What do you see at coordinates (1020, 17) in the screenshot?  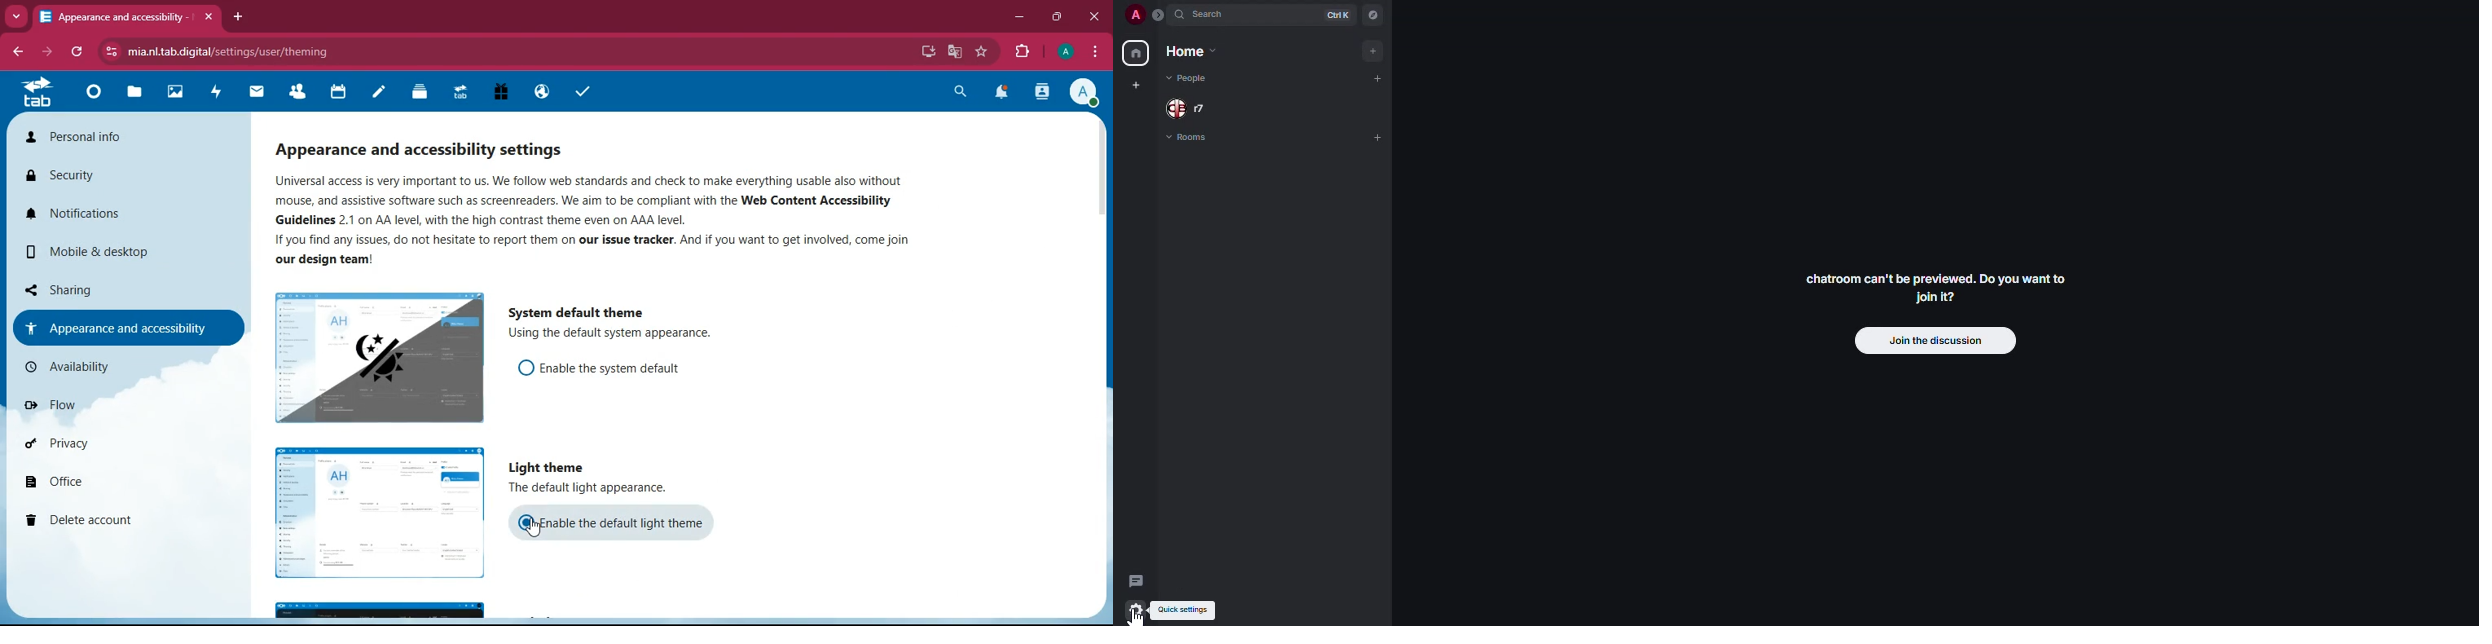 I see `minimize` at bounding box center [1020, 17].